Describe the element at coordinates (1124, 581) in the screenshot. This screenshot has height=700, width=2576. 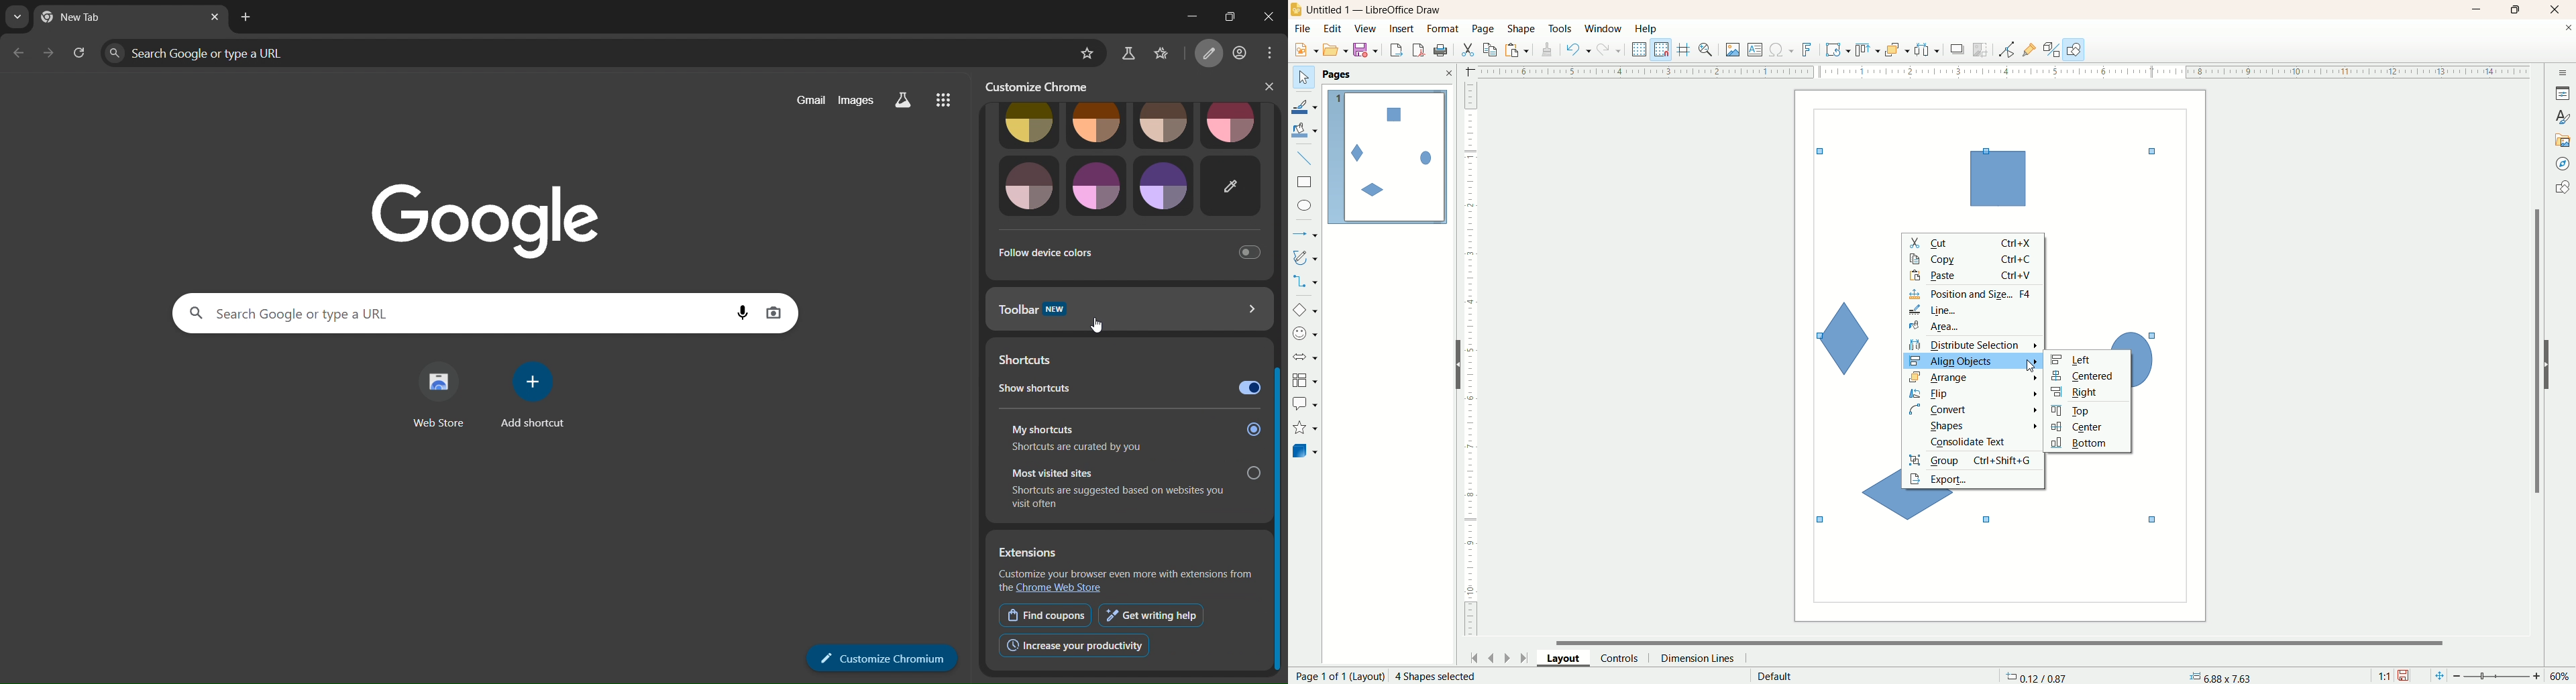
I see `Customize your browser even more with extensions from
the Chrome Web Store` at that location.